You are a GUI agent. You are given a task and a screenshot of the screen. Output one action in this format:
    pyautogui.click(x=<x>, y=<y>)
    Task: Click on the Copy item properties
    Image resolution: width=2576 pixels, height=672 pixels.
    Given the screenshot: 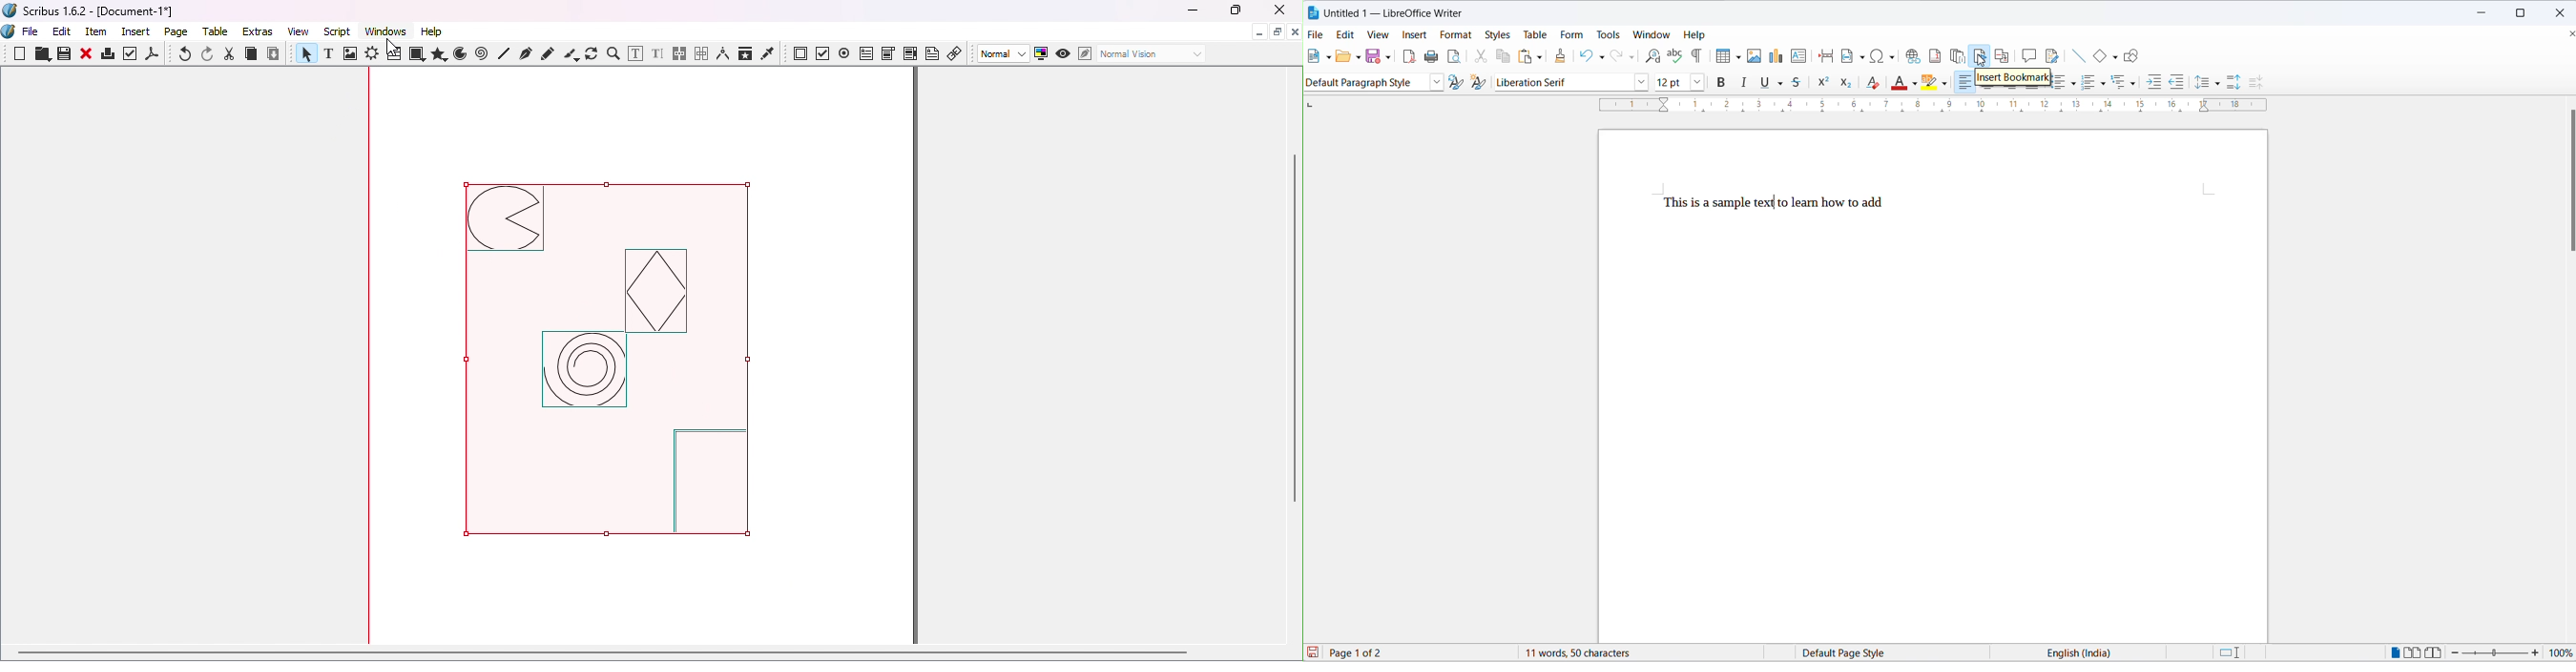 What is the action you would take?
    pyautogui.click(x=744, y=53)
    